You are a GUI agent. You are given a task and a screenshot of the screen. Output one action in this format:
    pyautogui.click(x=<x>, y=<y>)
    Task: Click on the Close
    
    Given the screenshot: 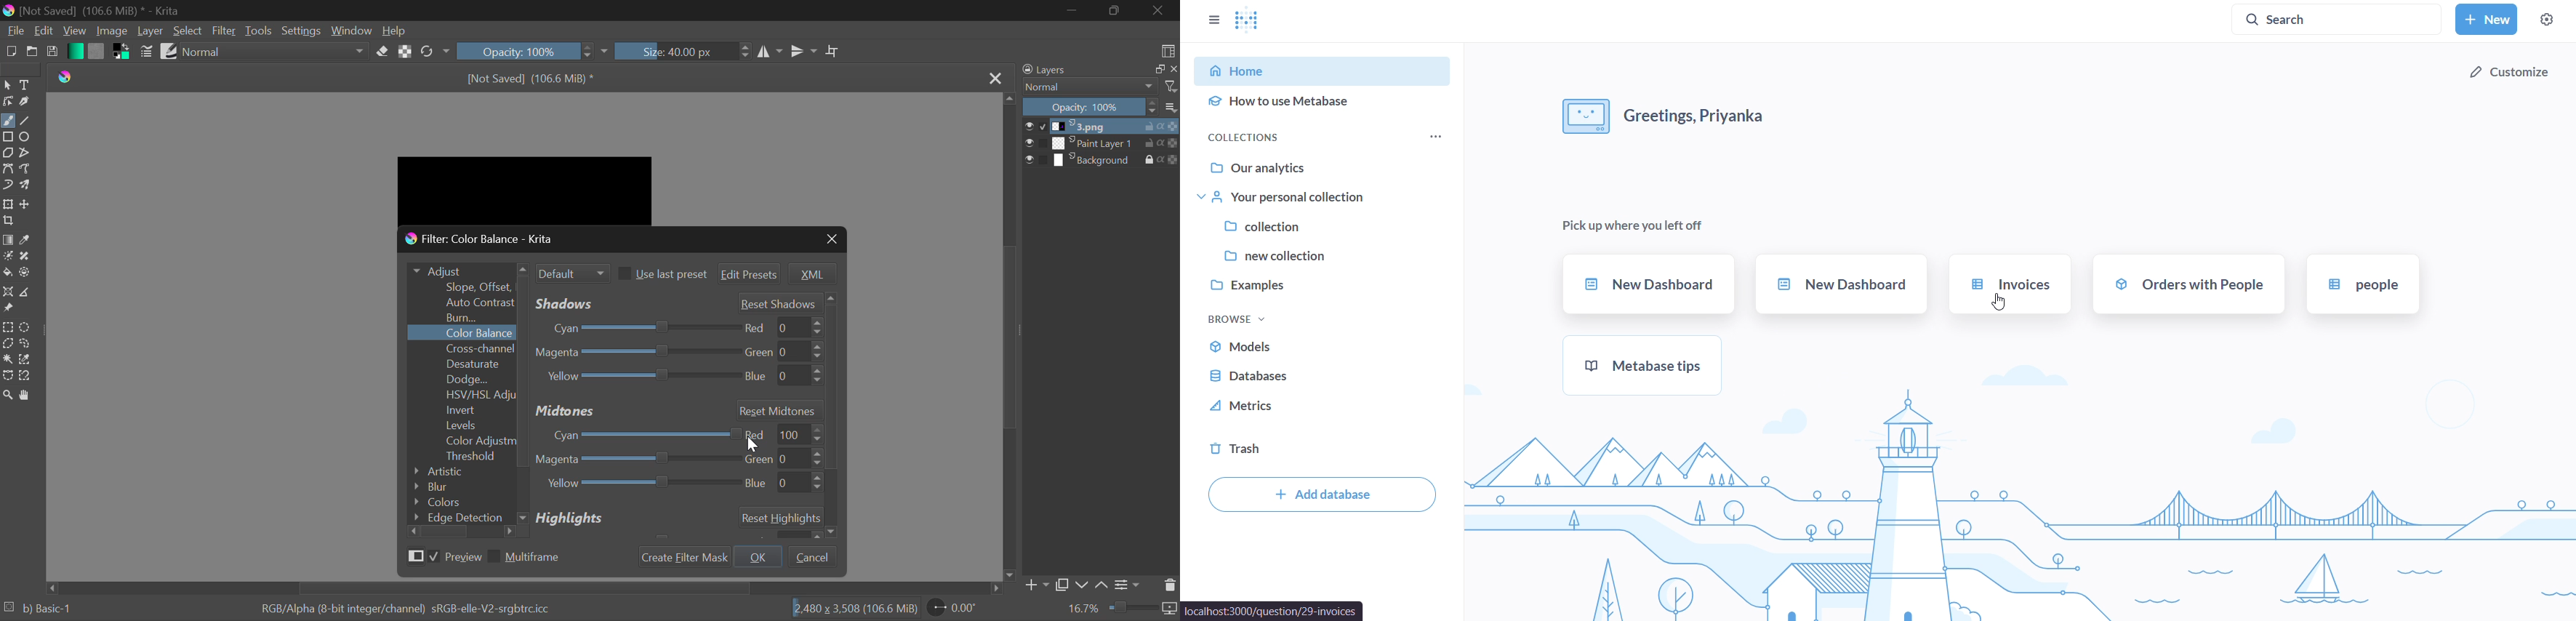 What is the action you would take?
    pyautogui.click(x=1157, y=10)
    